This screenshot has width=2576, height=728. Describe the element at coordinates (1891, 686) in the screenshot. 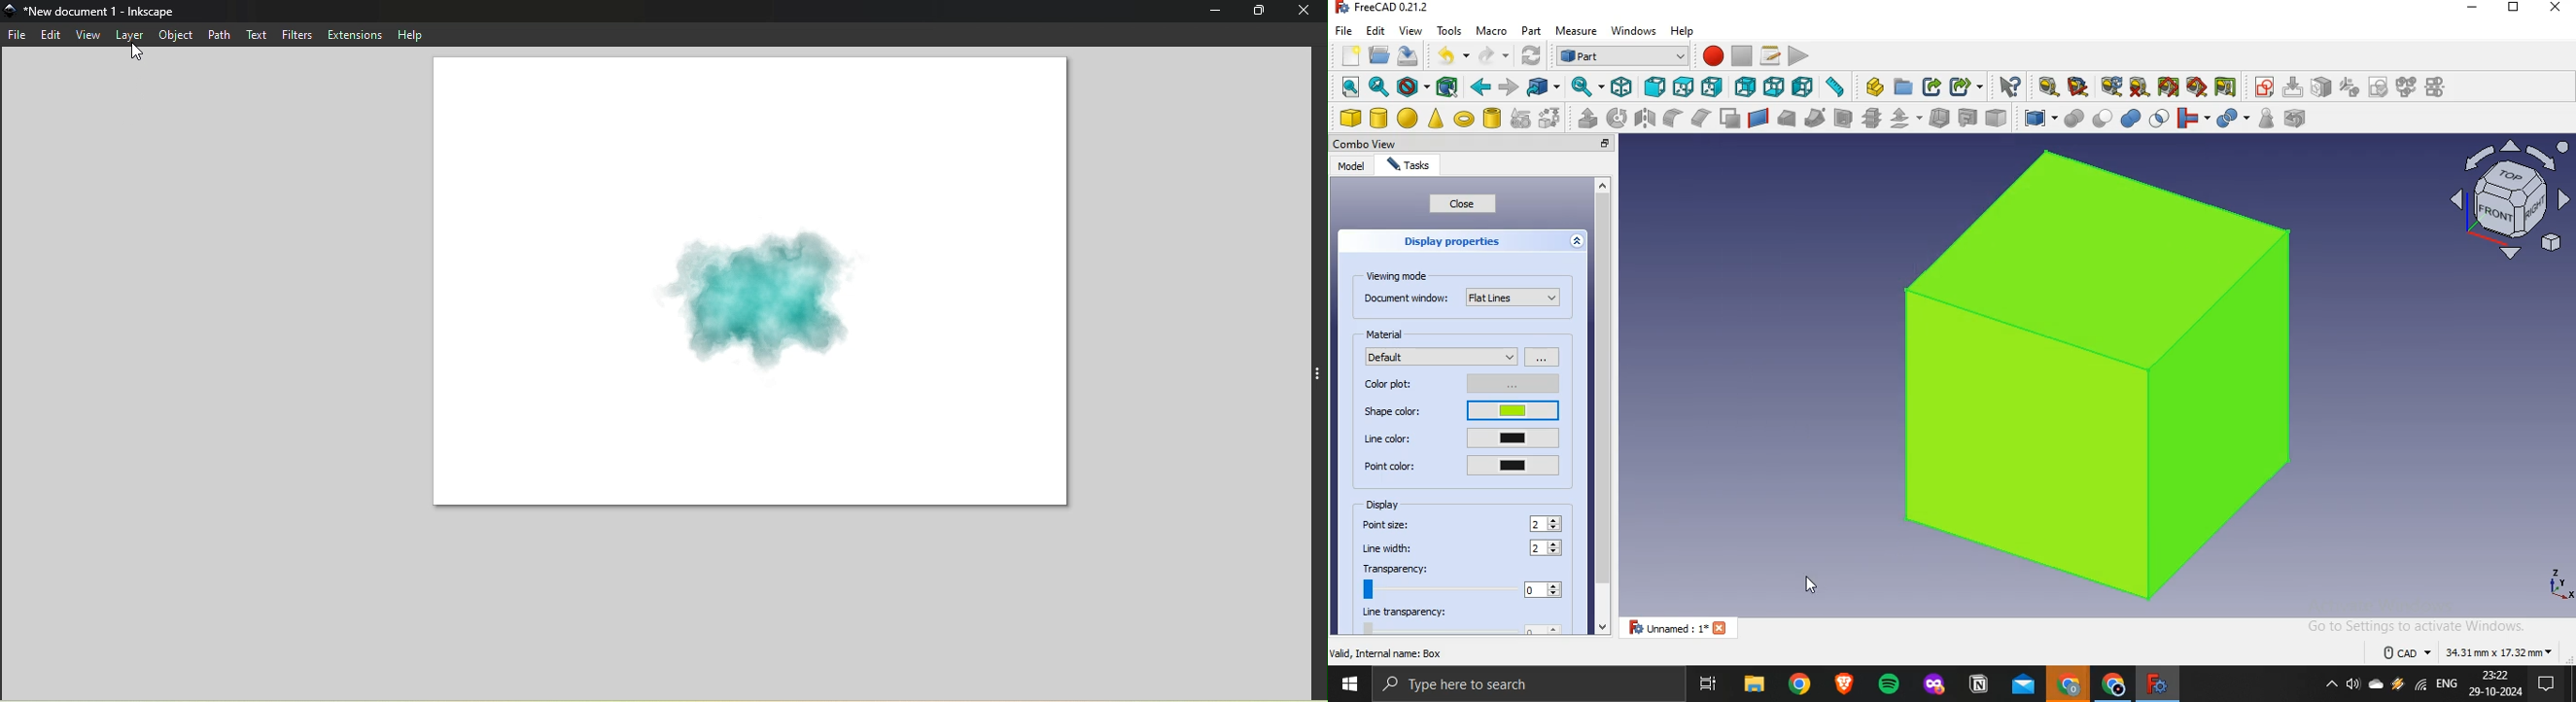

I see `spotify` at that location.